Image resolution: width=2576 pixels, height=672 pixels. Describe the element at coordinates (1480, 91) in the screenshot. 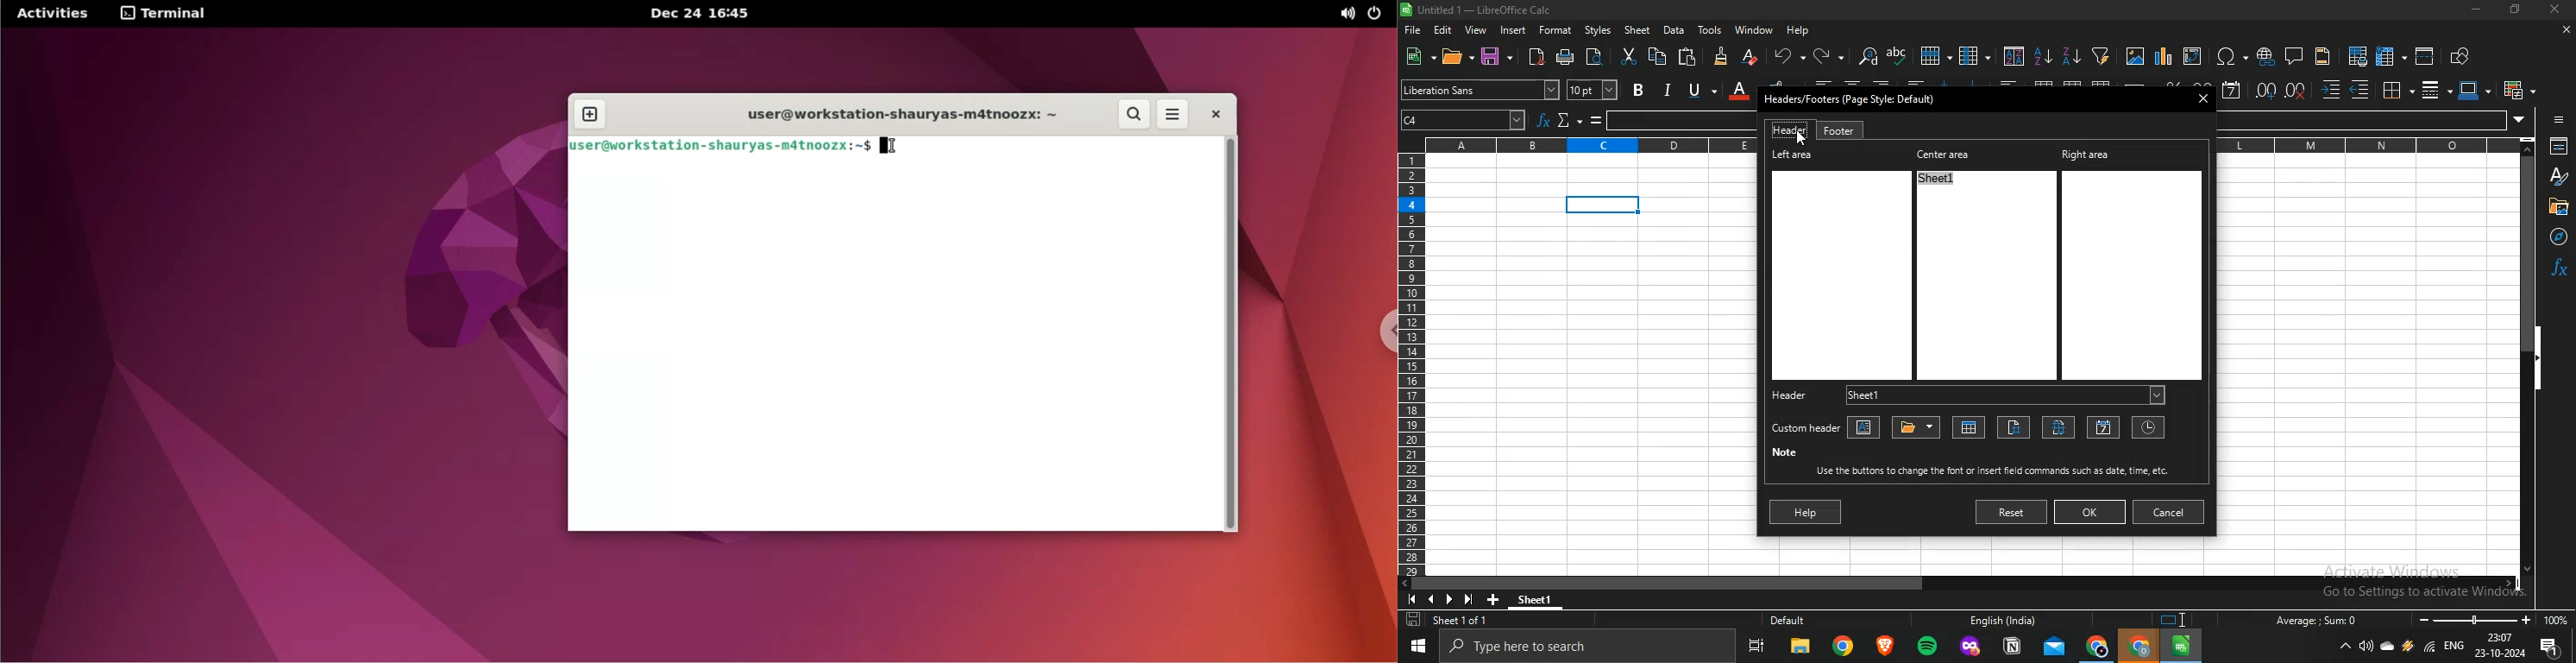

I see `font name` at that location.